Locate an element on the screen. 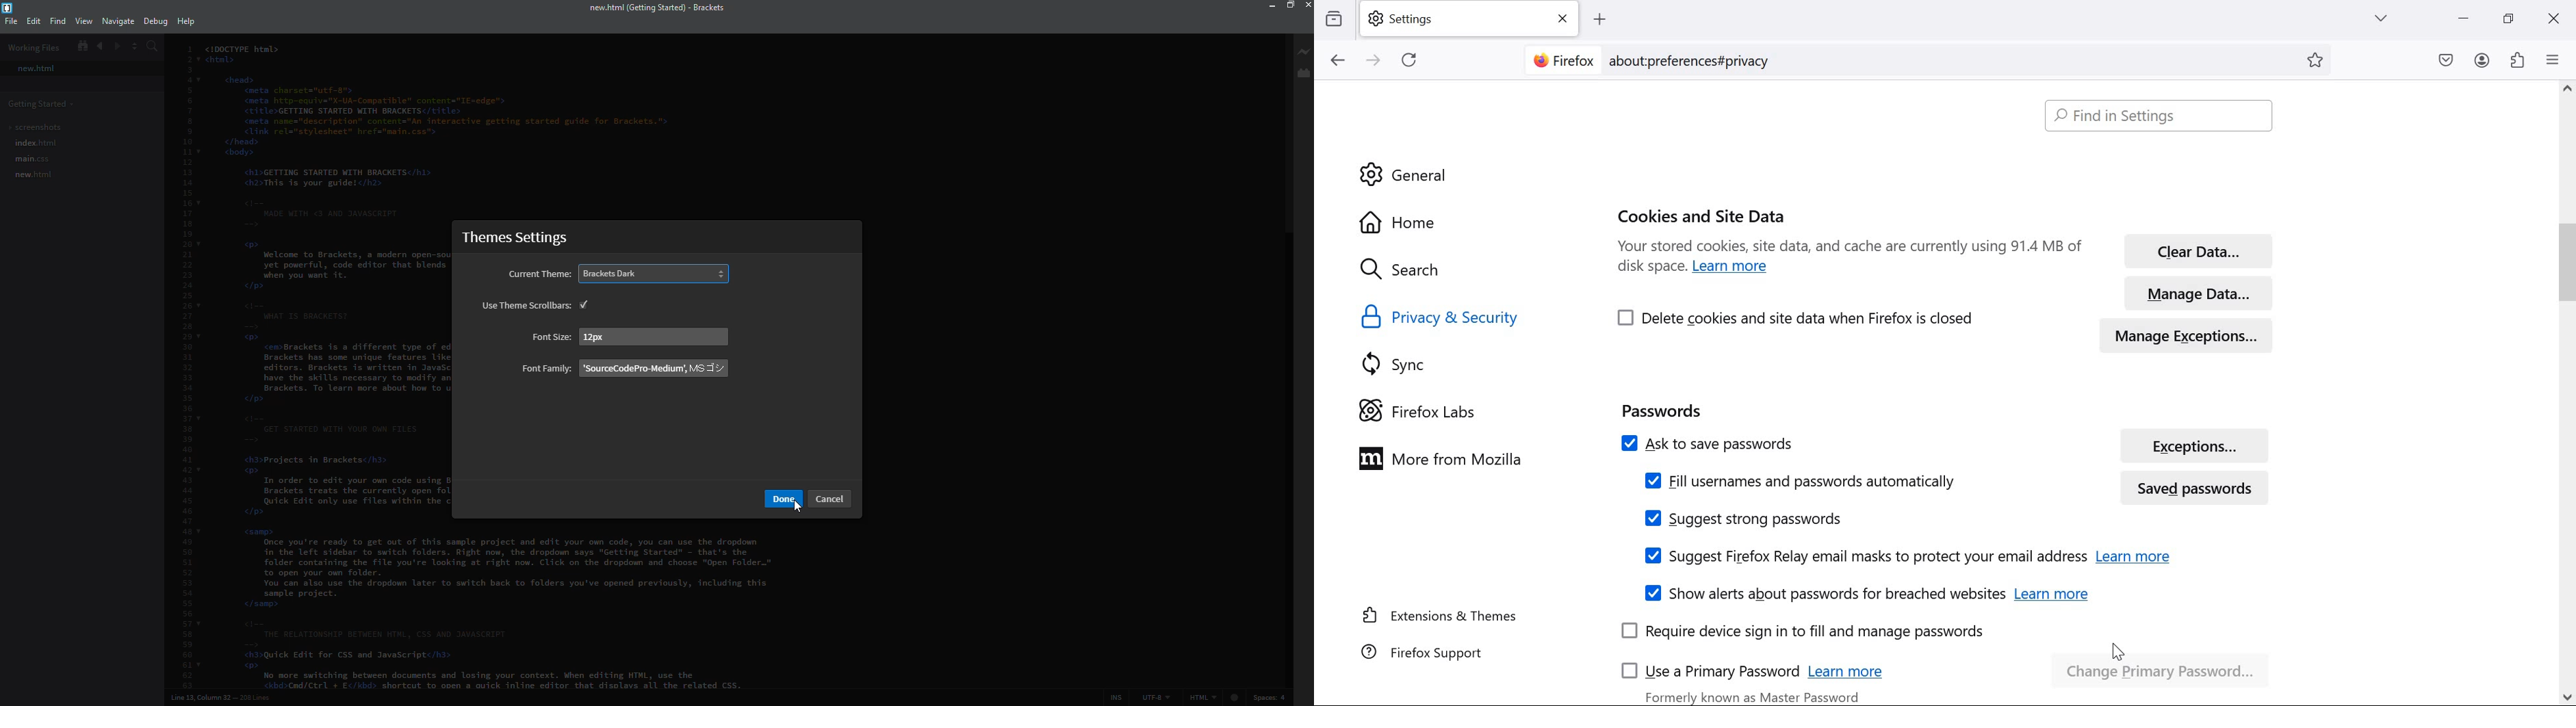 Image resolution: width=2576 pixels, height=728 pixels. Delete cookies and site data when Firefox is closed is located at coordinates (1797, 317).